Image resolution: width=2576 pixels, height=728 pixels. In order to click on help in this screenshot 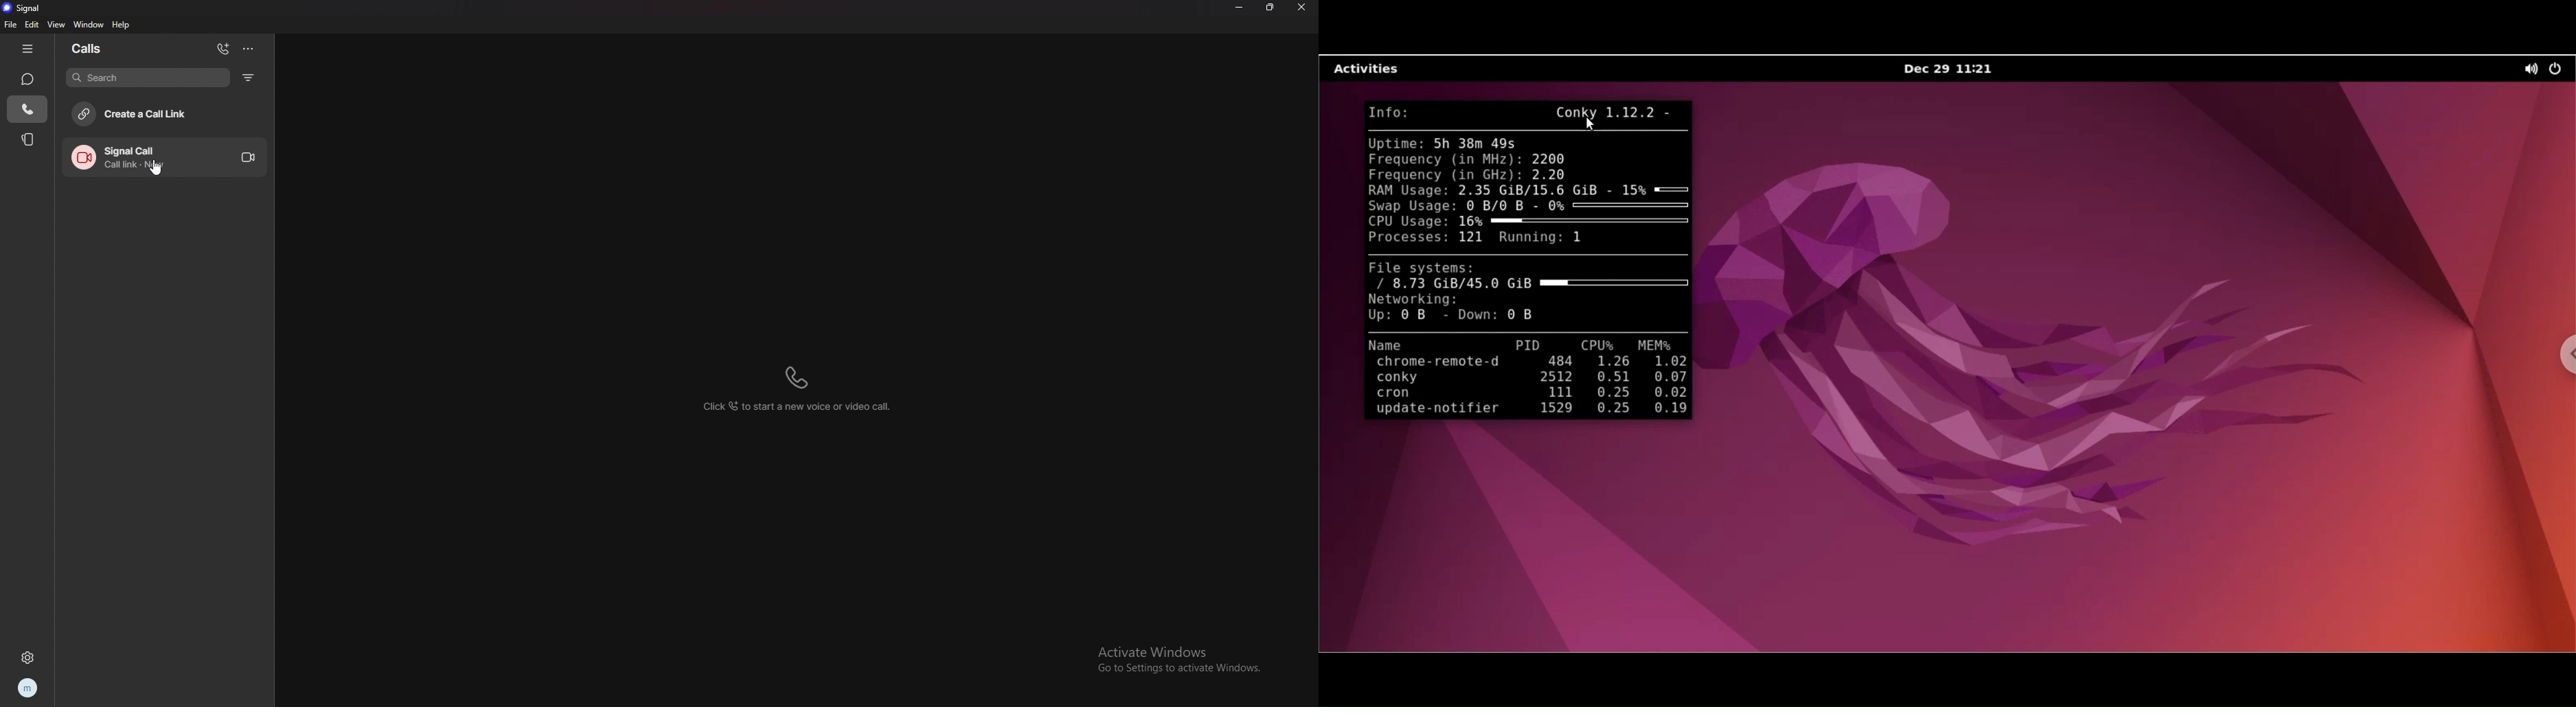, I will do `click(122, 24)`.